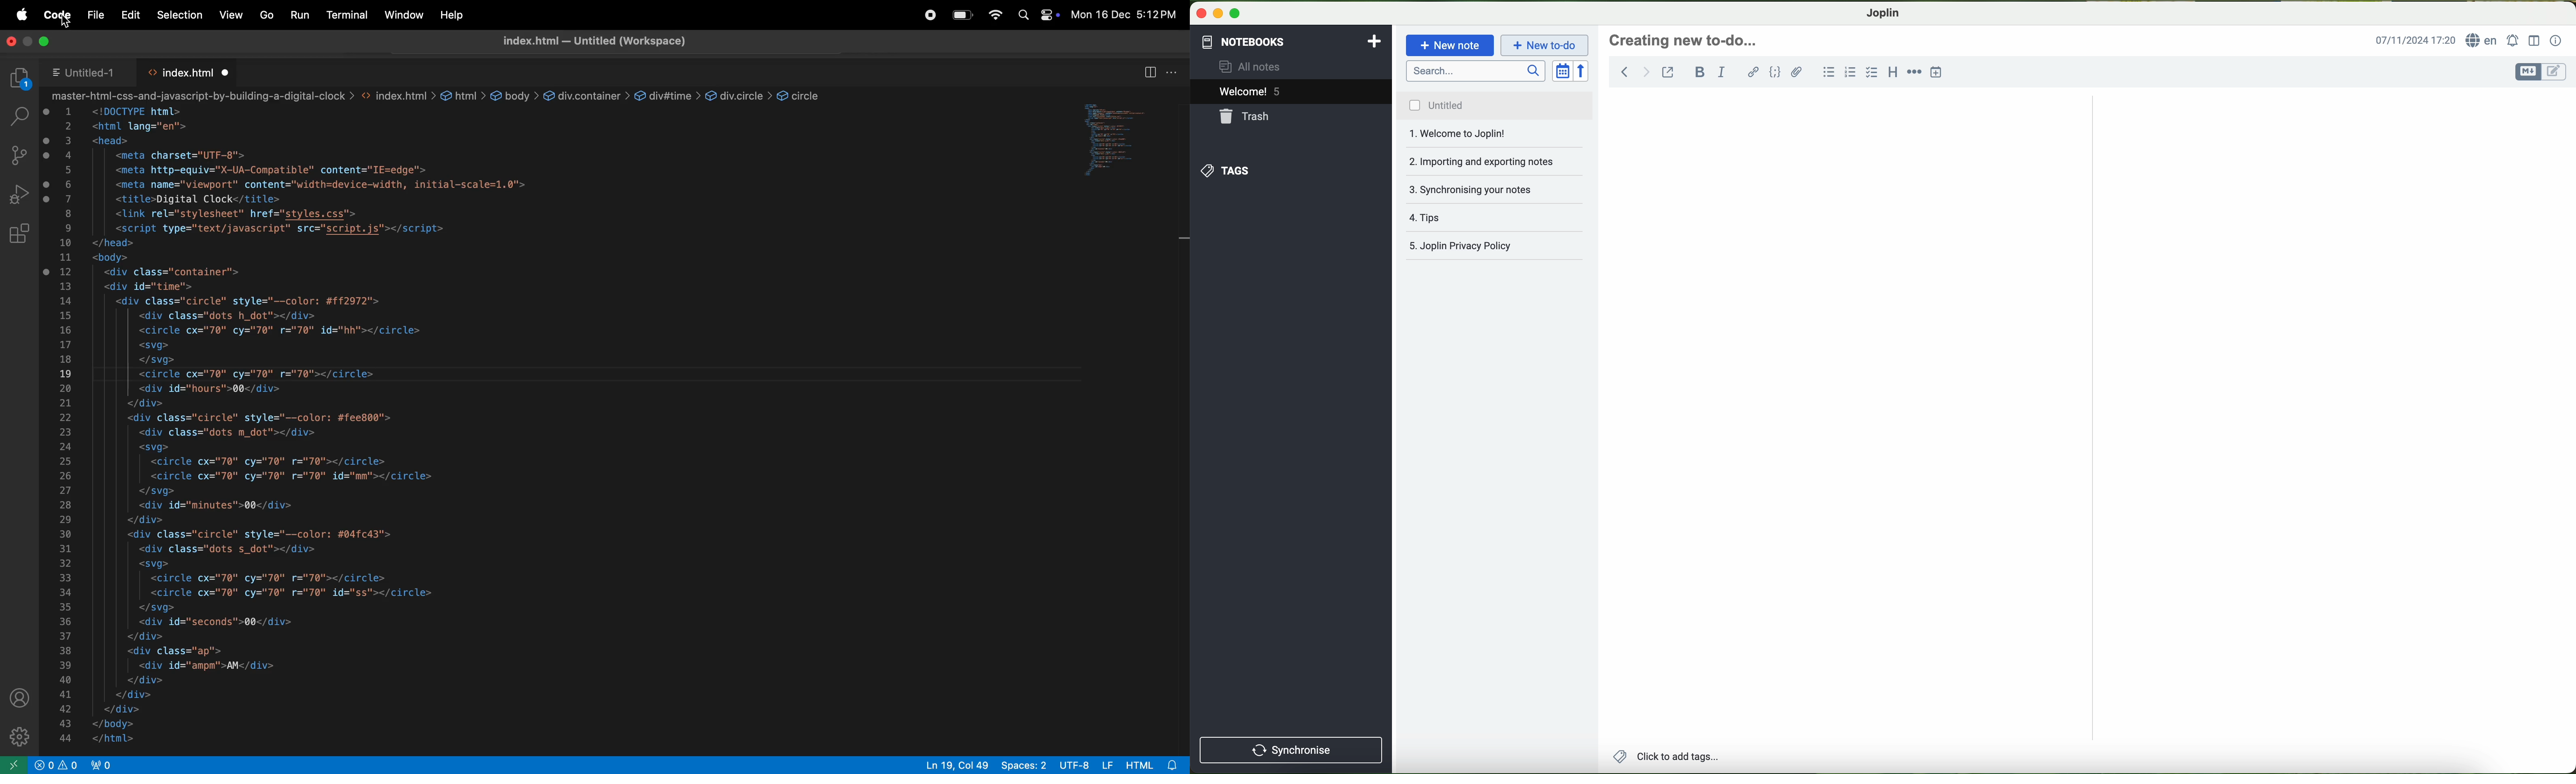  What do you see at coordinates (119, 740) in the screenshot?
I see `</html>` at bounding box center [119, 740].